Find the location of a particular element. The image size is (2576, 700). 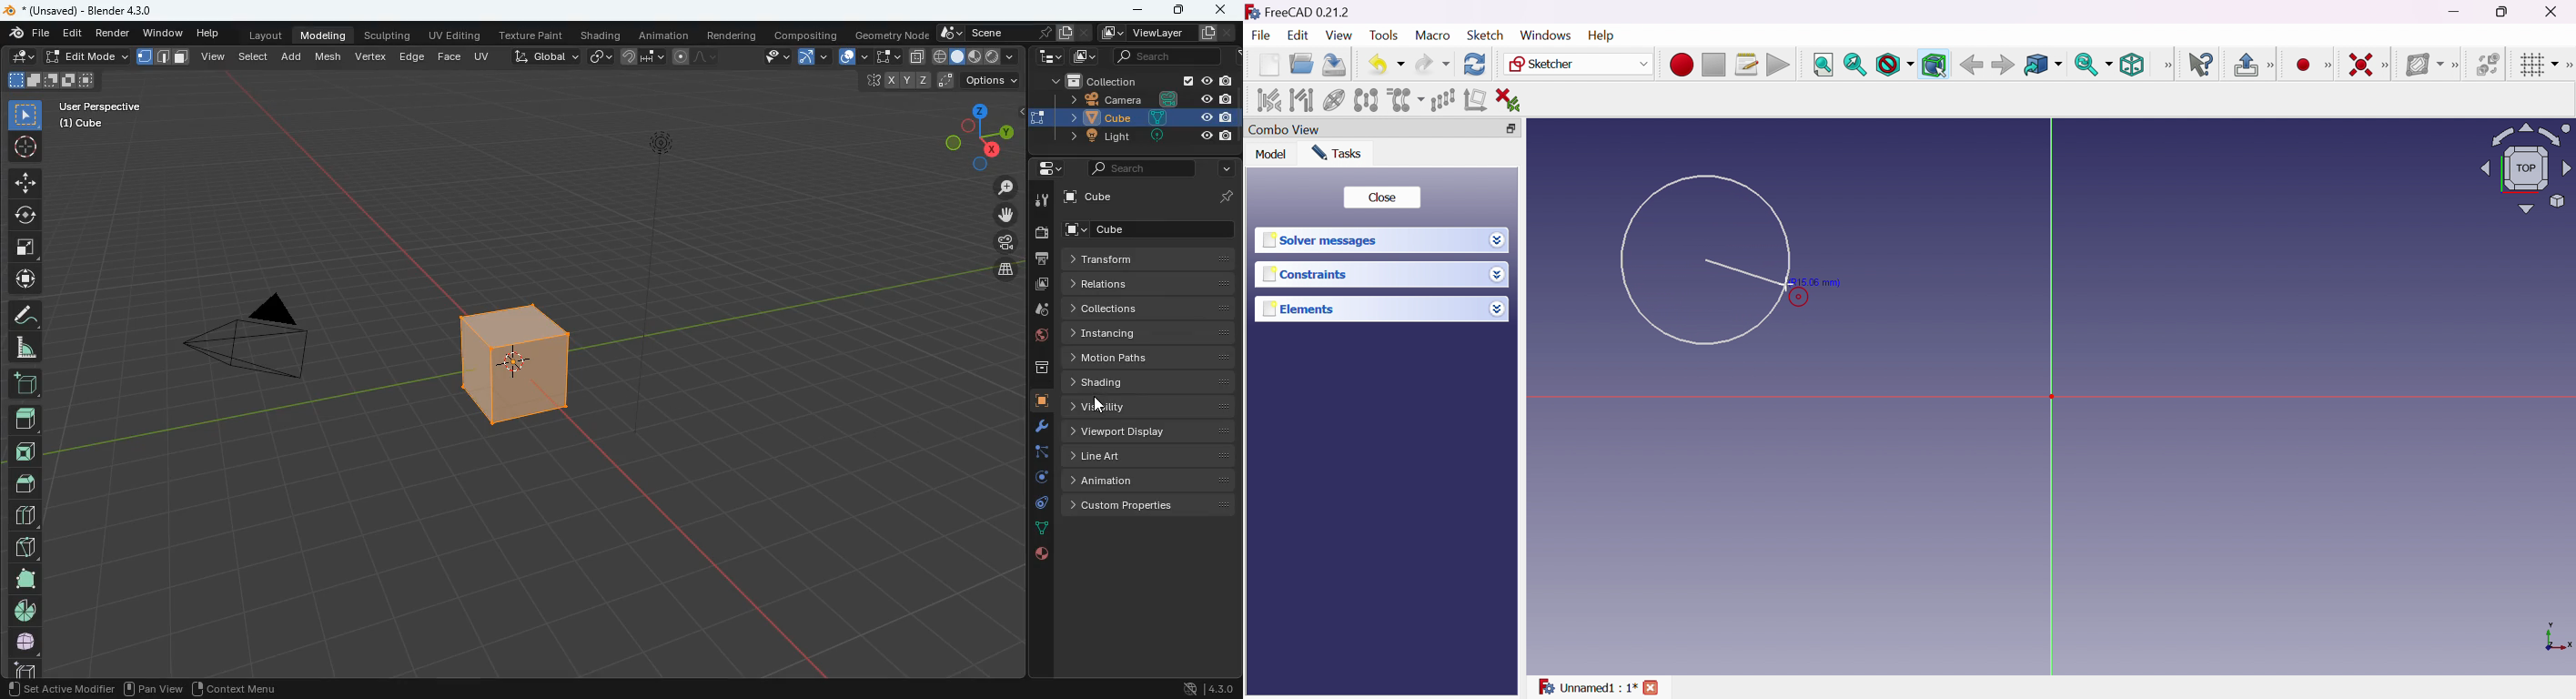

Delete all constraints is located at coordinates (1512, 100).